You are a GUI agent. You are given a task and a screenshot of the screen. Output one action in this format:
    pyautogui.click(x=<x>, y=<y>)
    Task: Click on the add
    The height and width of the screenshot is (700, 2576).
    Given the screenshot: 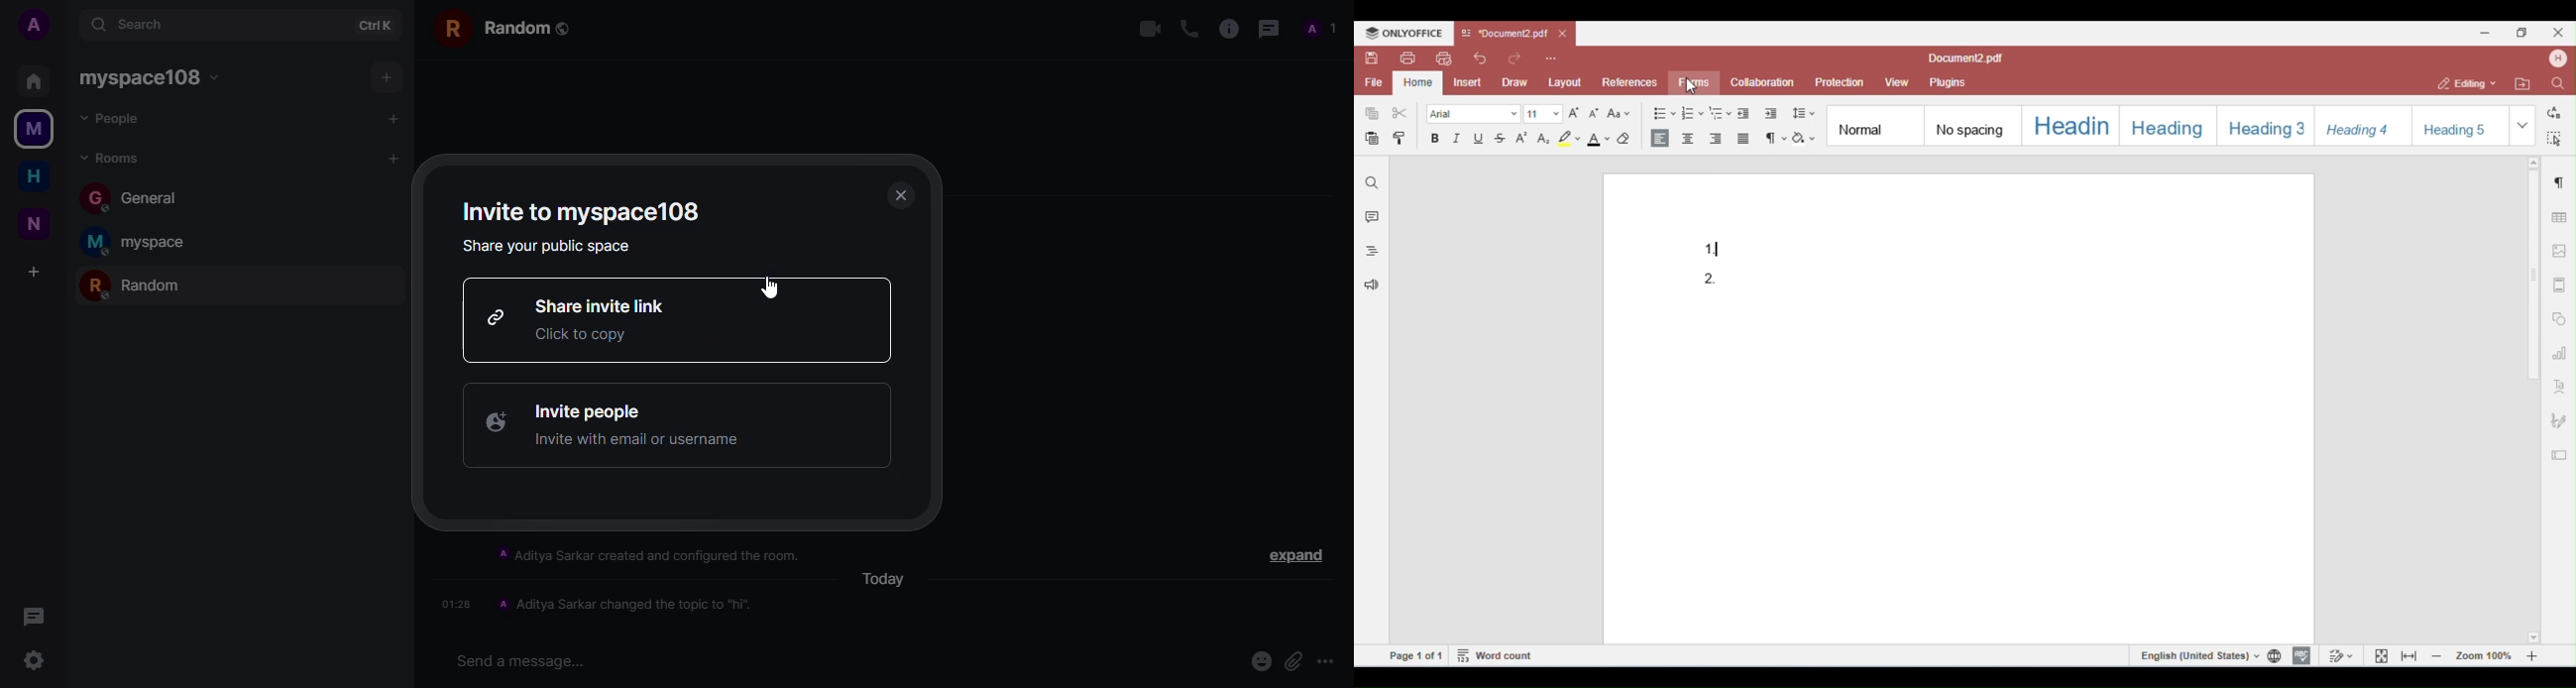 What is the action you would take?
    pyautogui.click(x=392, y=117)
    